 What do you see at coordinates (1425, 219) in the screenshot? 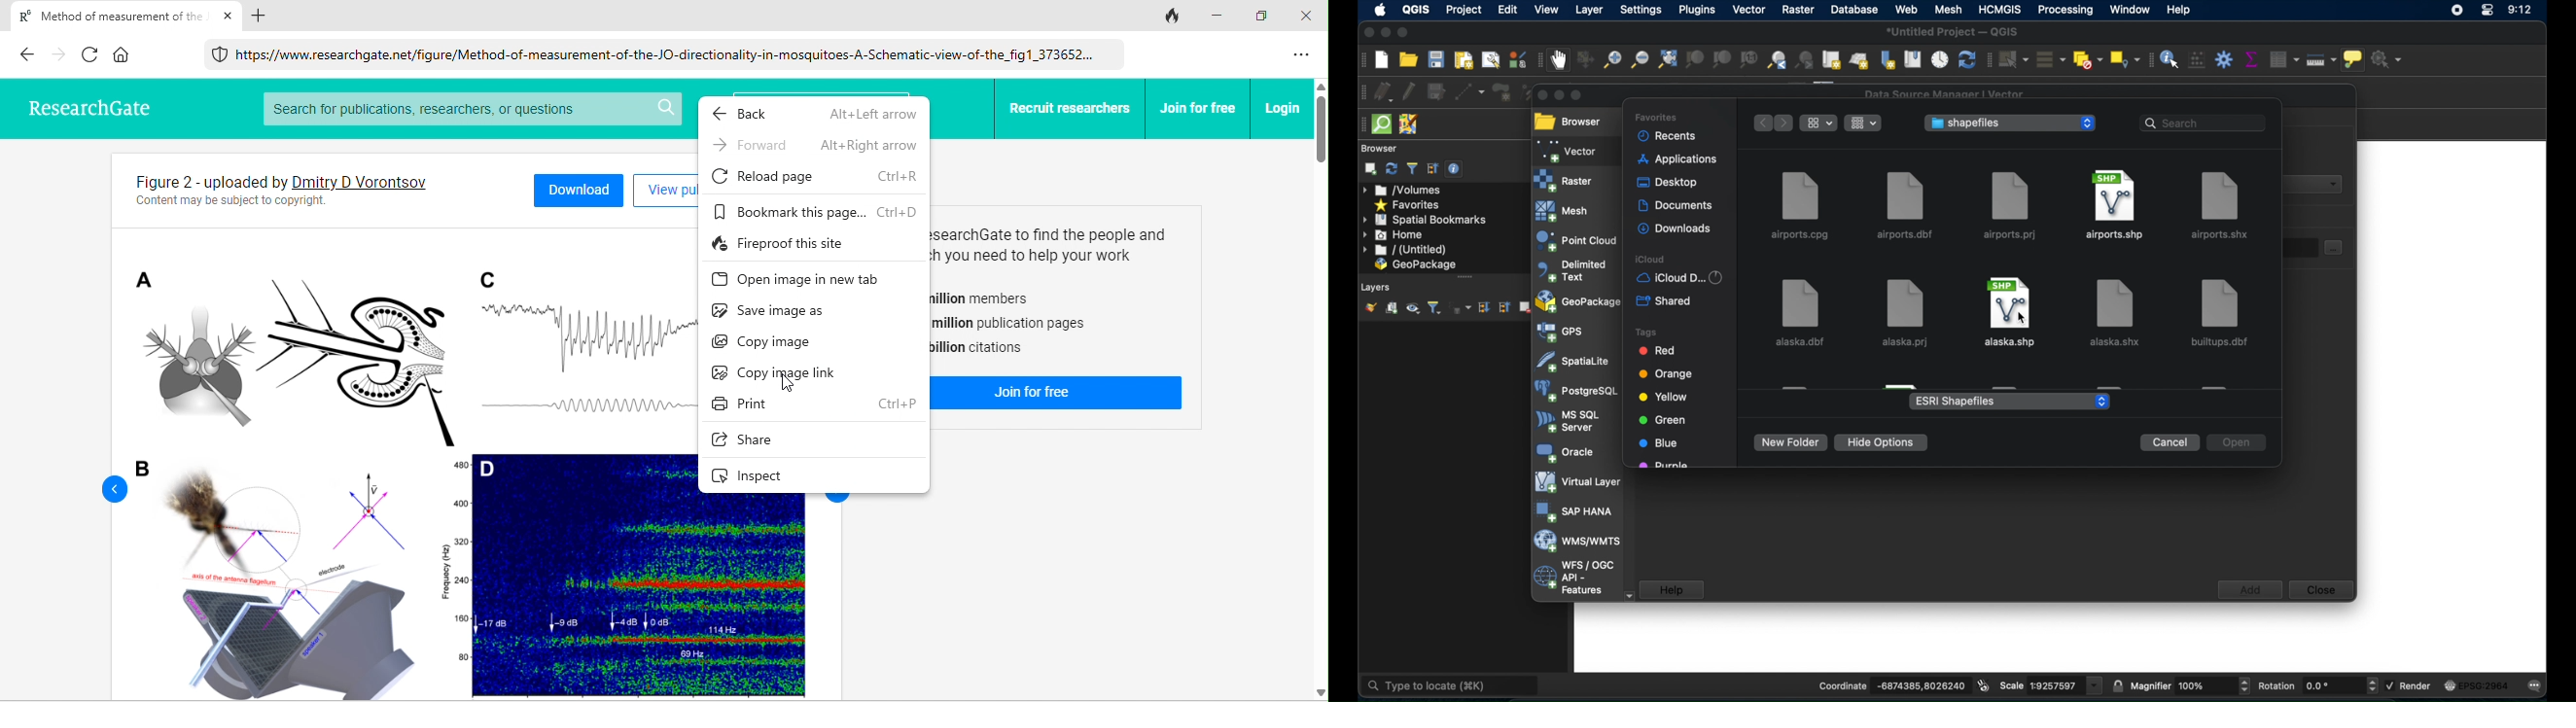
I see `spatial bookmarks` at bounding box center [1425, 219].